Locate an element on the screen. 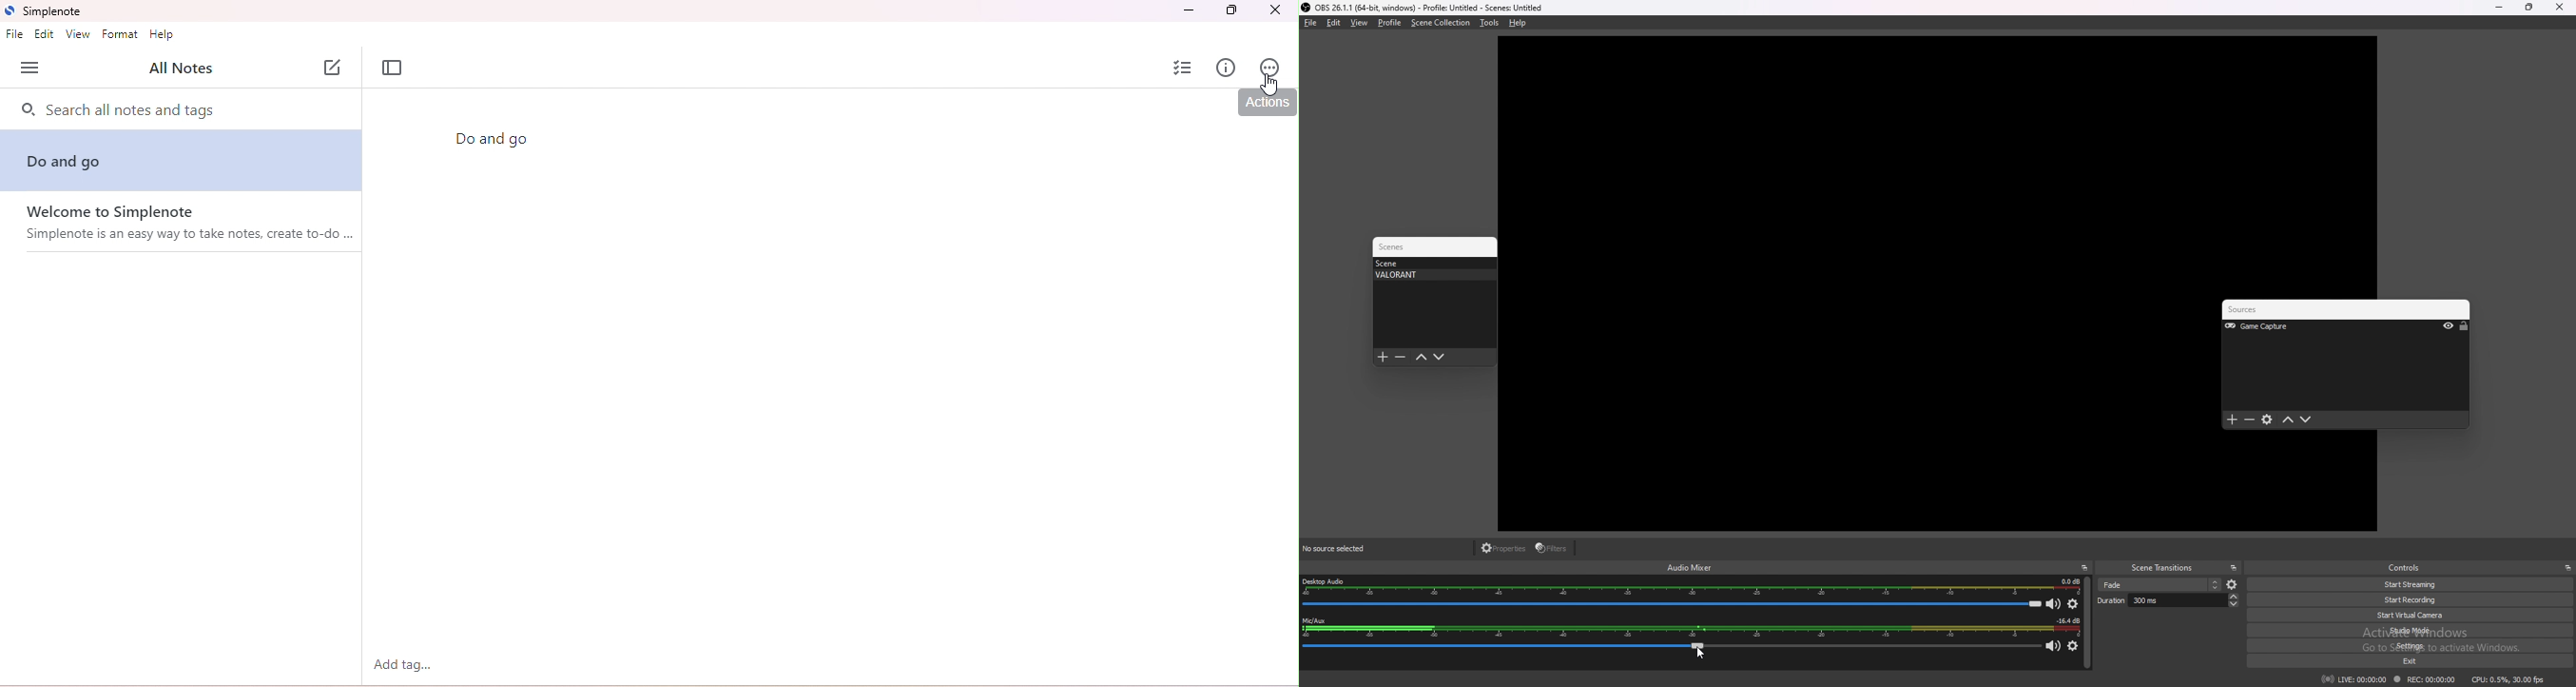 This screenshot has width=2576, height=700. start streaming is located at coordinates (2411, 585).